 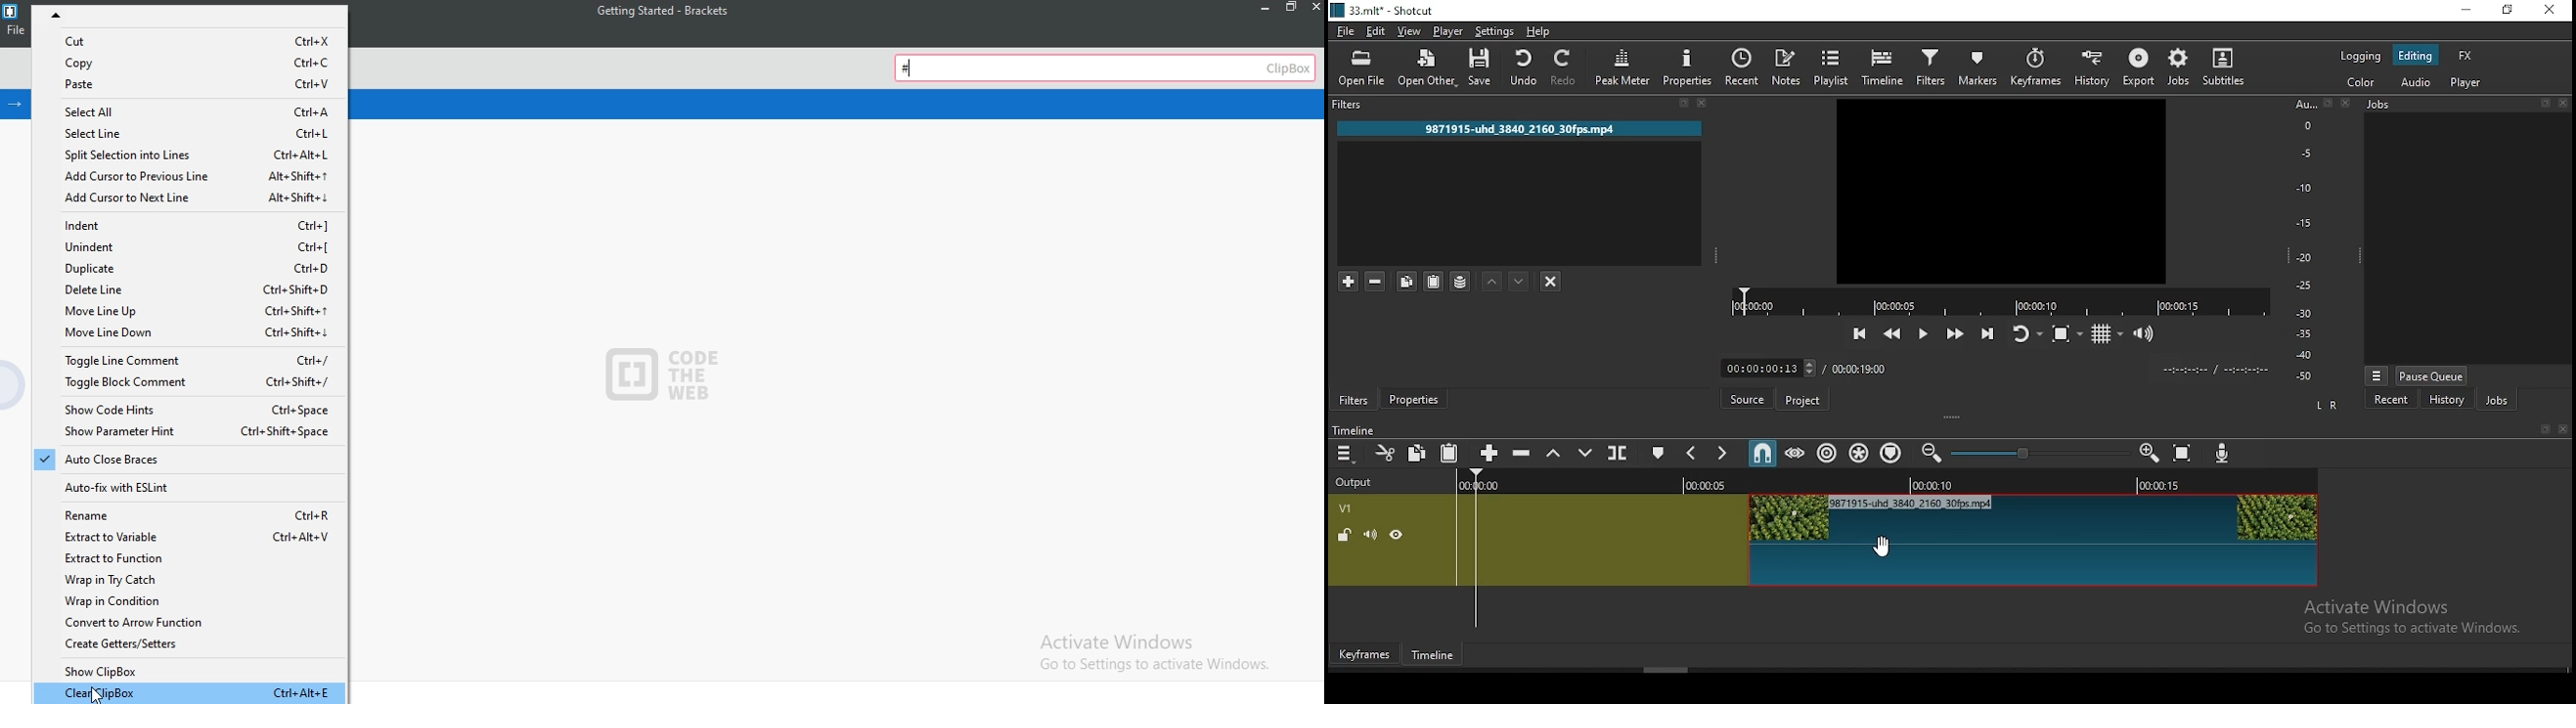 What do you see at coordinates (1660, 454) in the screenshot?
I see `create/edit marker` at bounding box center [1660, 454].